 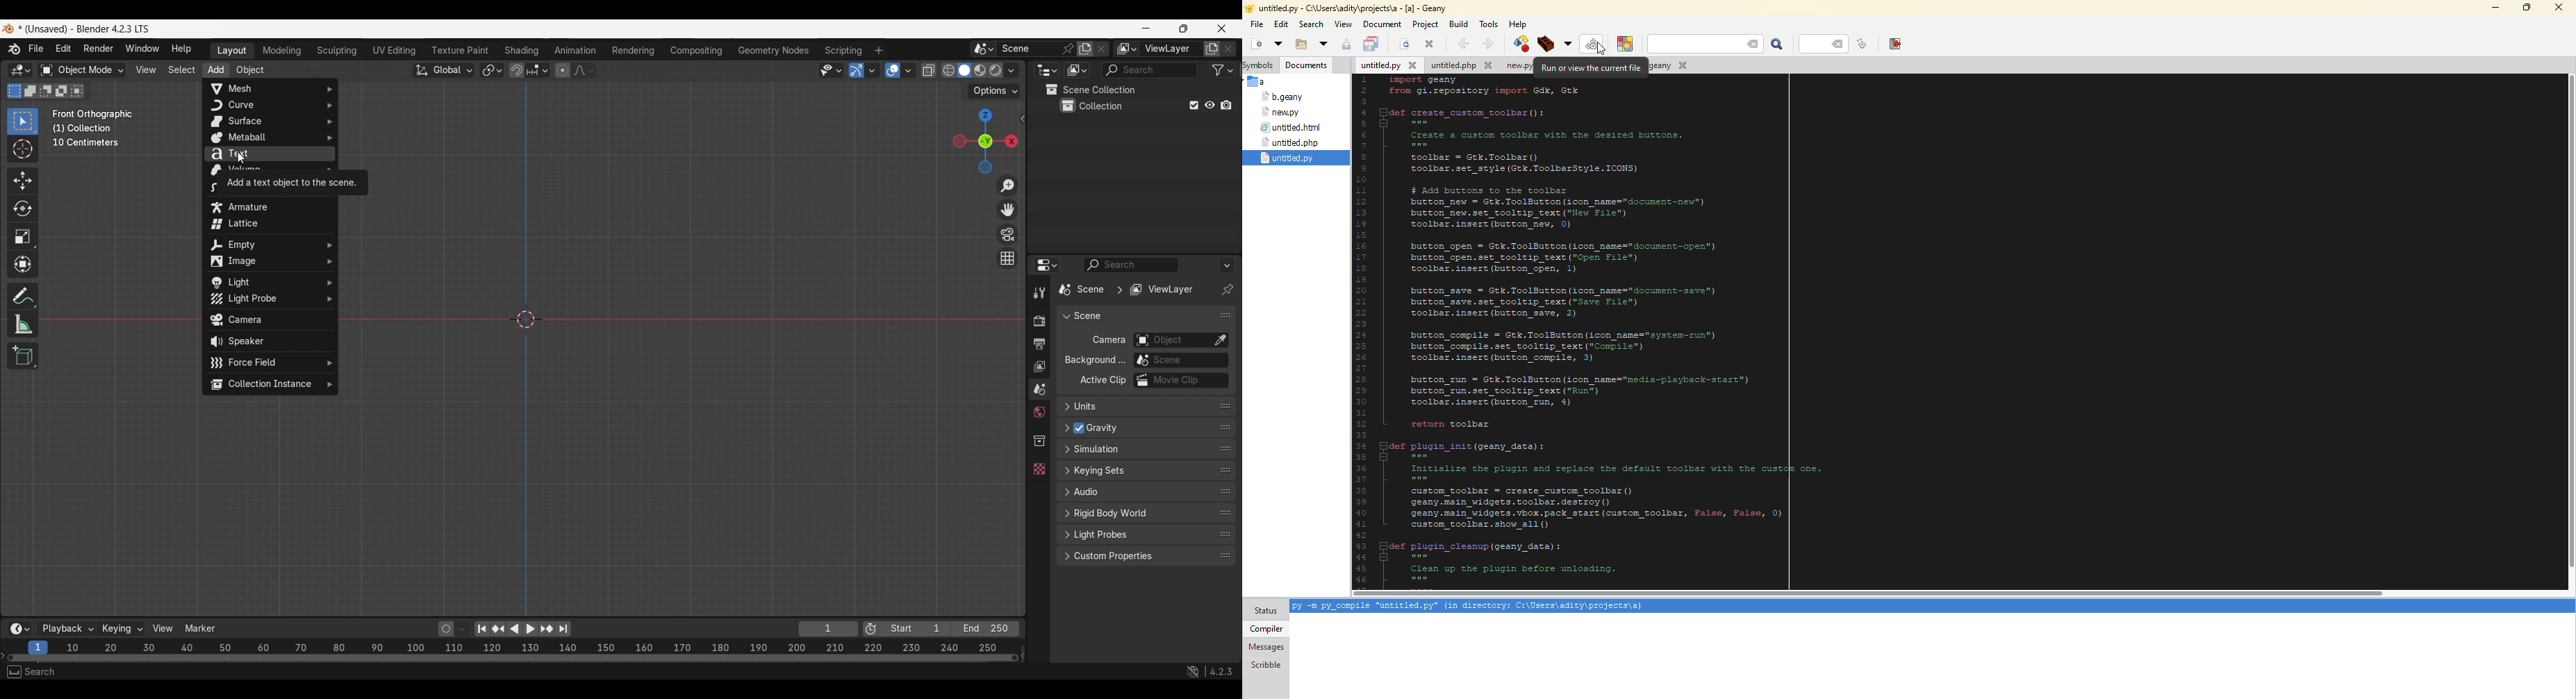 What do you see at coordinates (1372, 44) in the screenshot?
I see `save` at bounding box center [1372, 44].